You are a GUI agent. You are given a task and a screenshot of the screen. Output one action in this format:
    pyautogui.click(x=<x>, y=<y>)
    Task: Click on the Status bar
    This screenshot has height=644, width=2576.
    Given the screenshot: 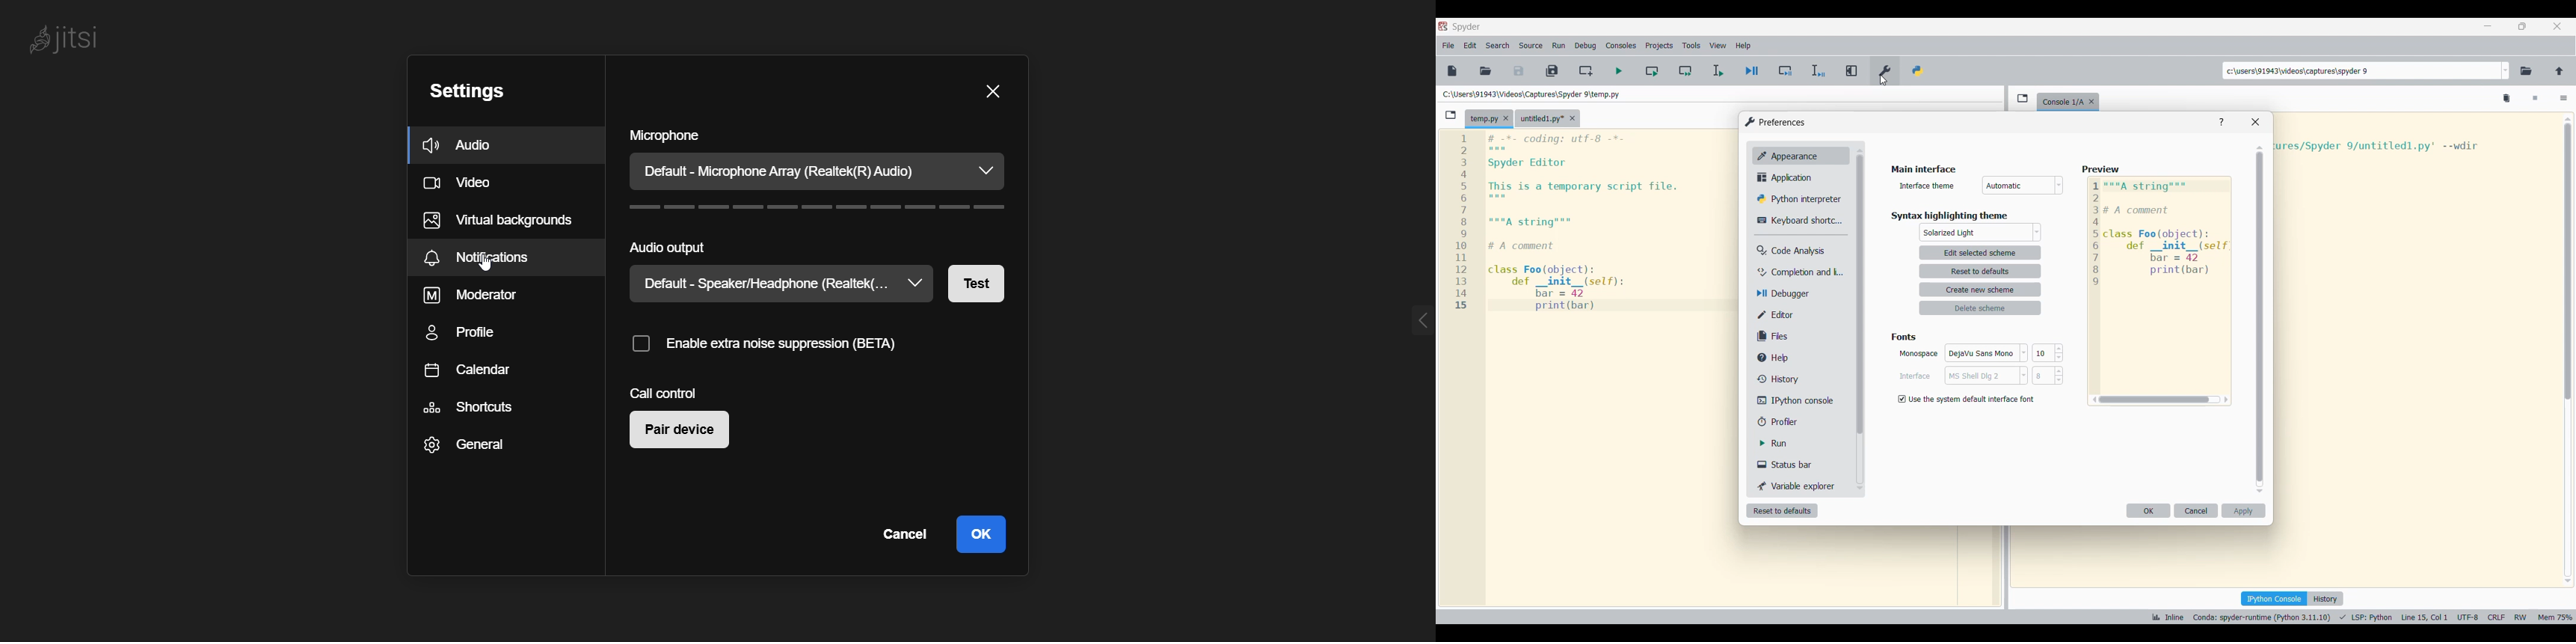 What is the action you would take?
    pyautogui.click(x=1800, y=464)
    